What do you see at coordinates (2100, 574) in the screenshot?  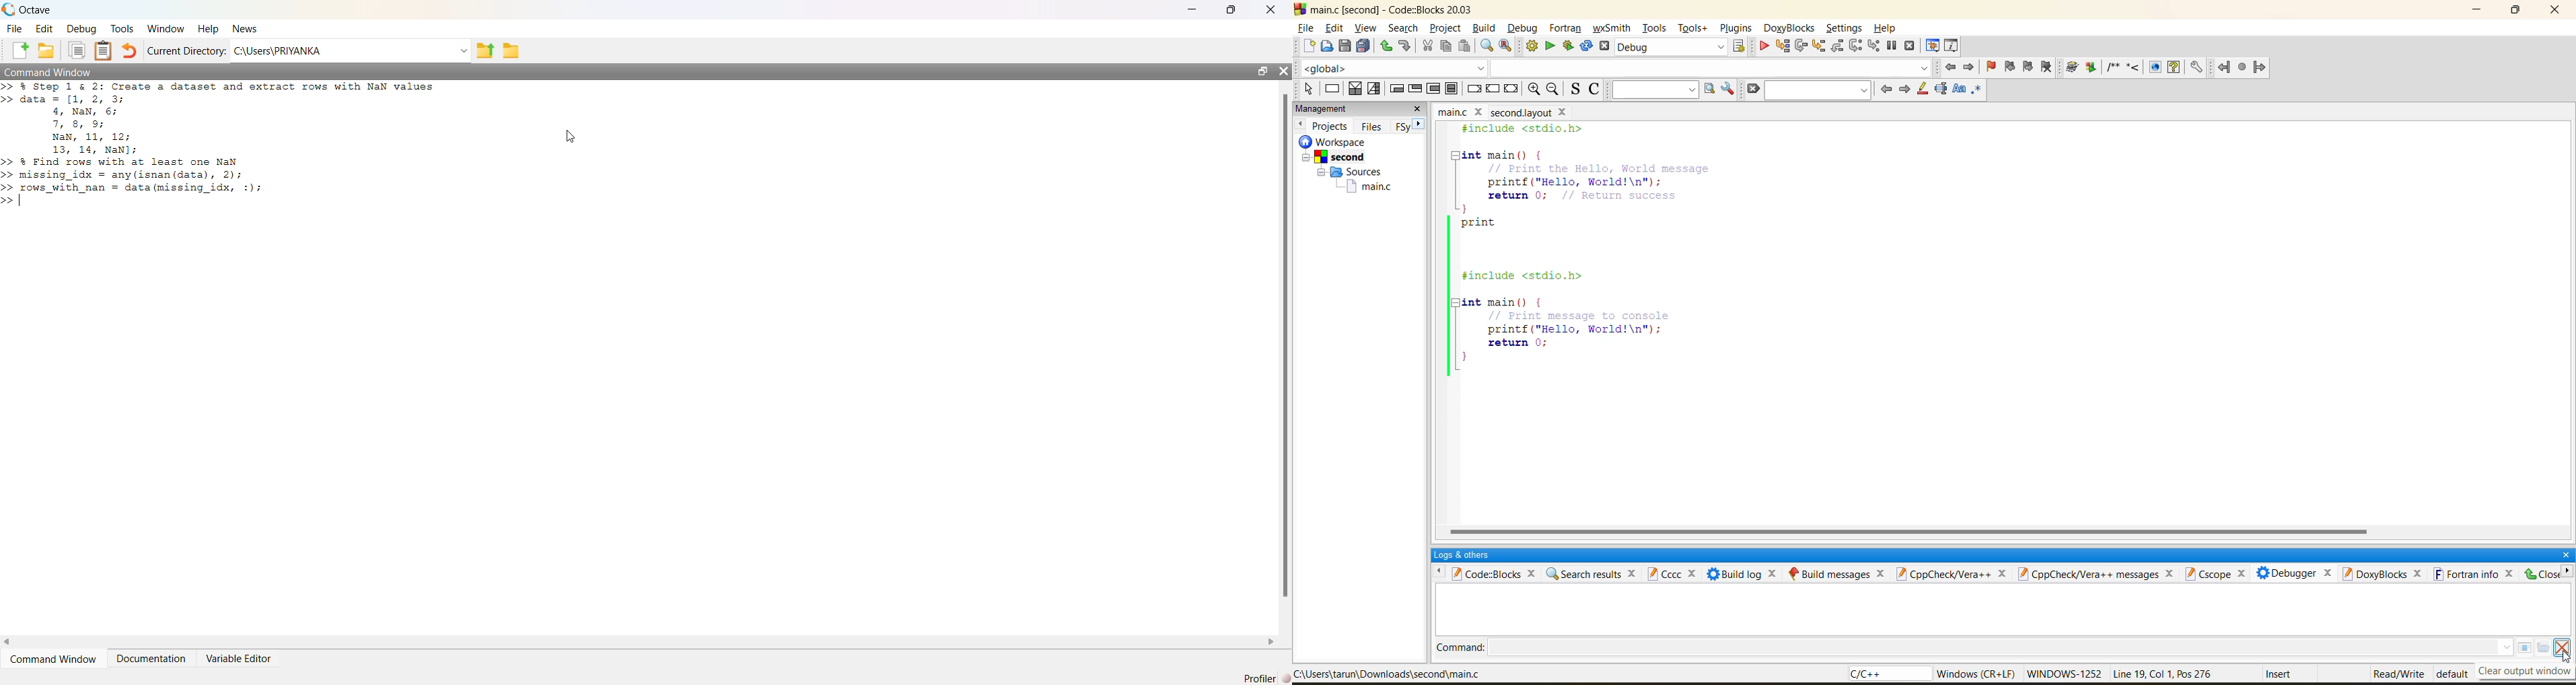 I see `cppcheck/vera++ messages` at bounding box center [2100, 574].